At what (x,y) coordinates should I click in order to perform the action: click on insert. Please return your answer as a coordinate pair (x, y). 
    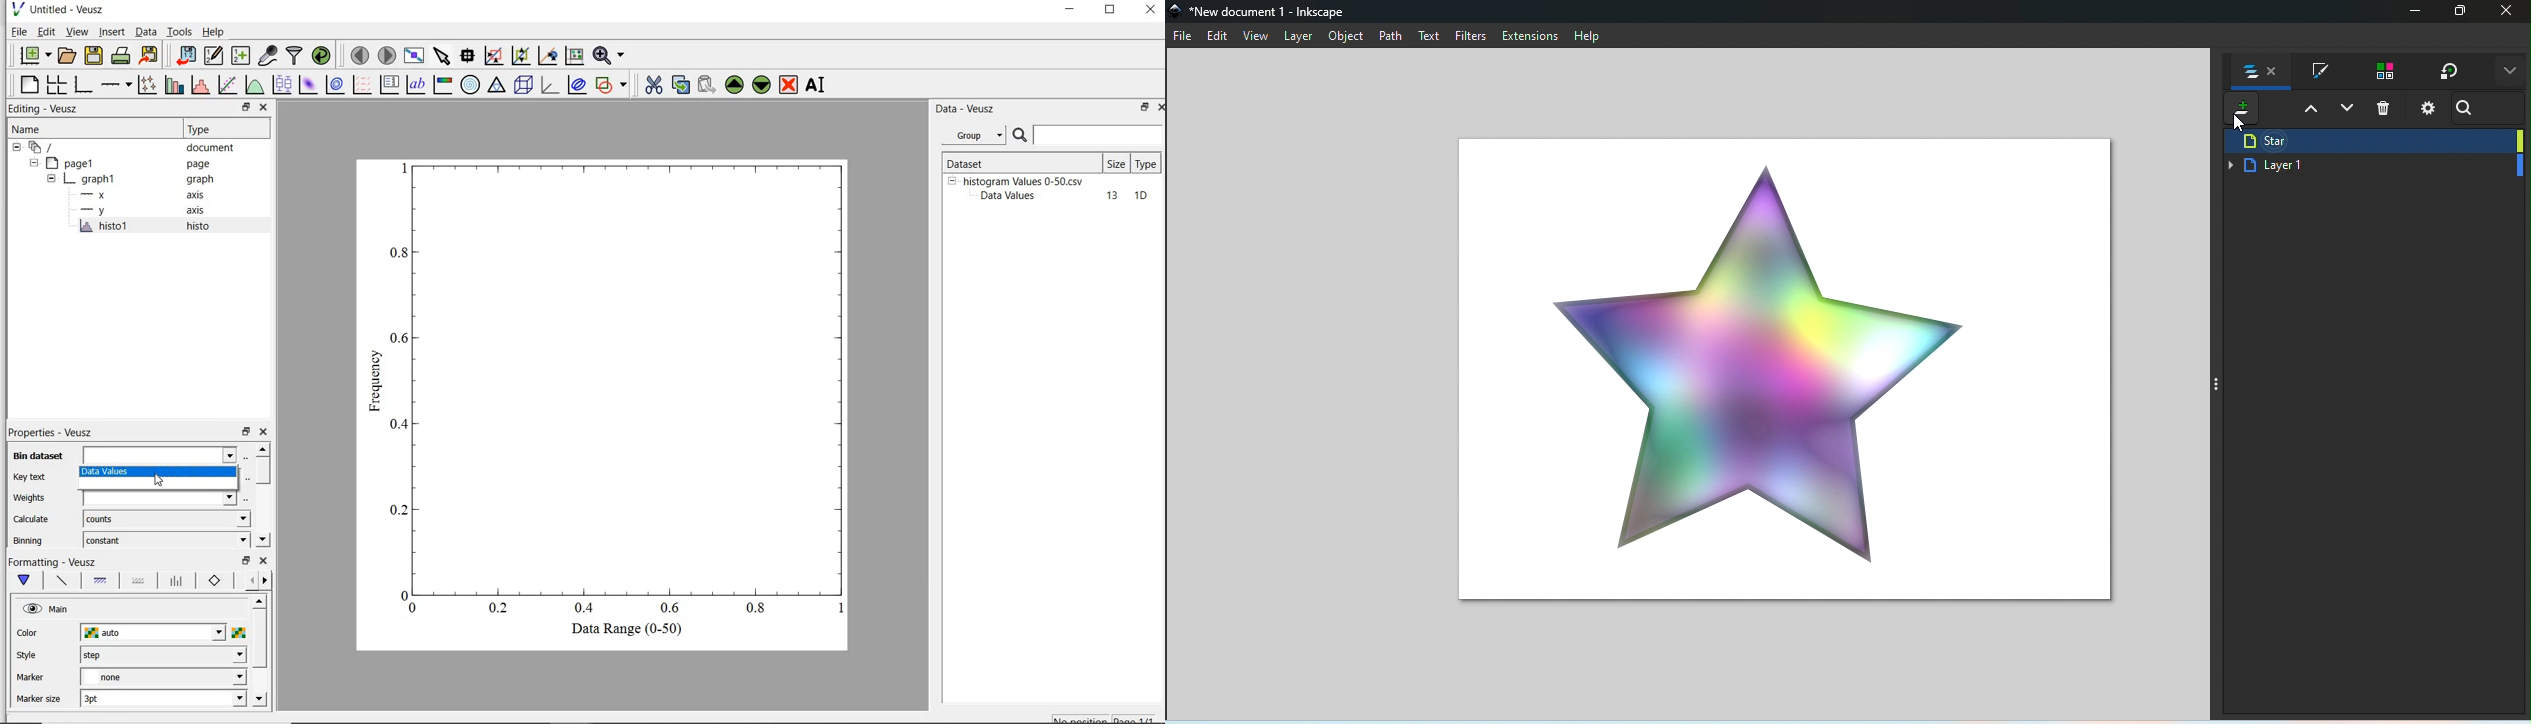
    Looking at the image, I should click on (112, 32).